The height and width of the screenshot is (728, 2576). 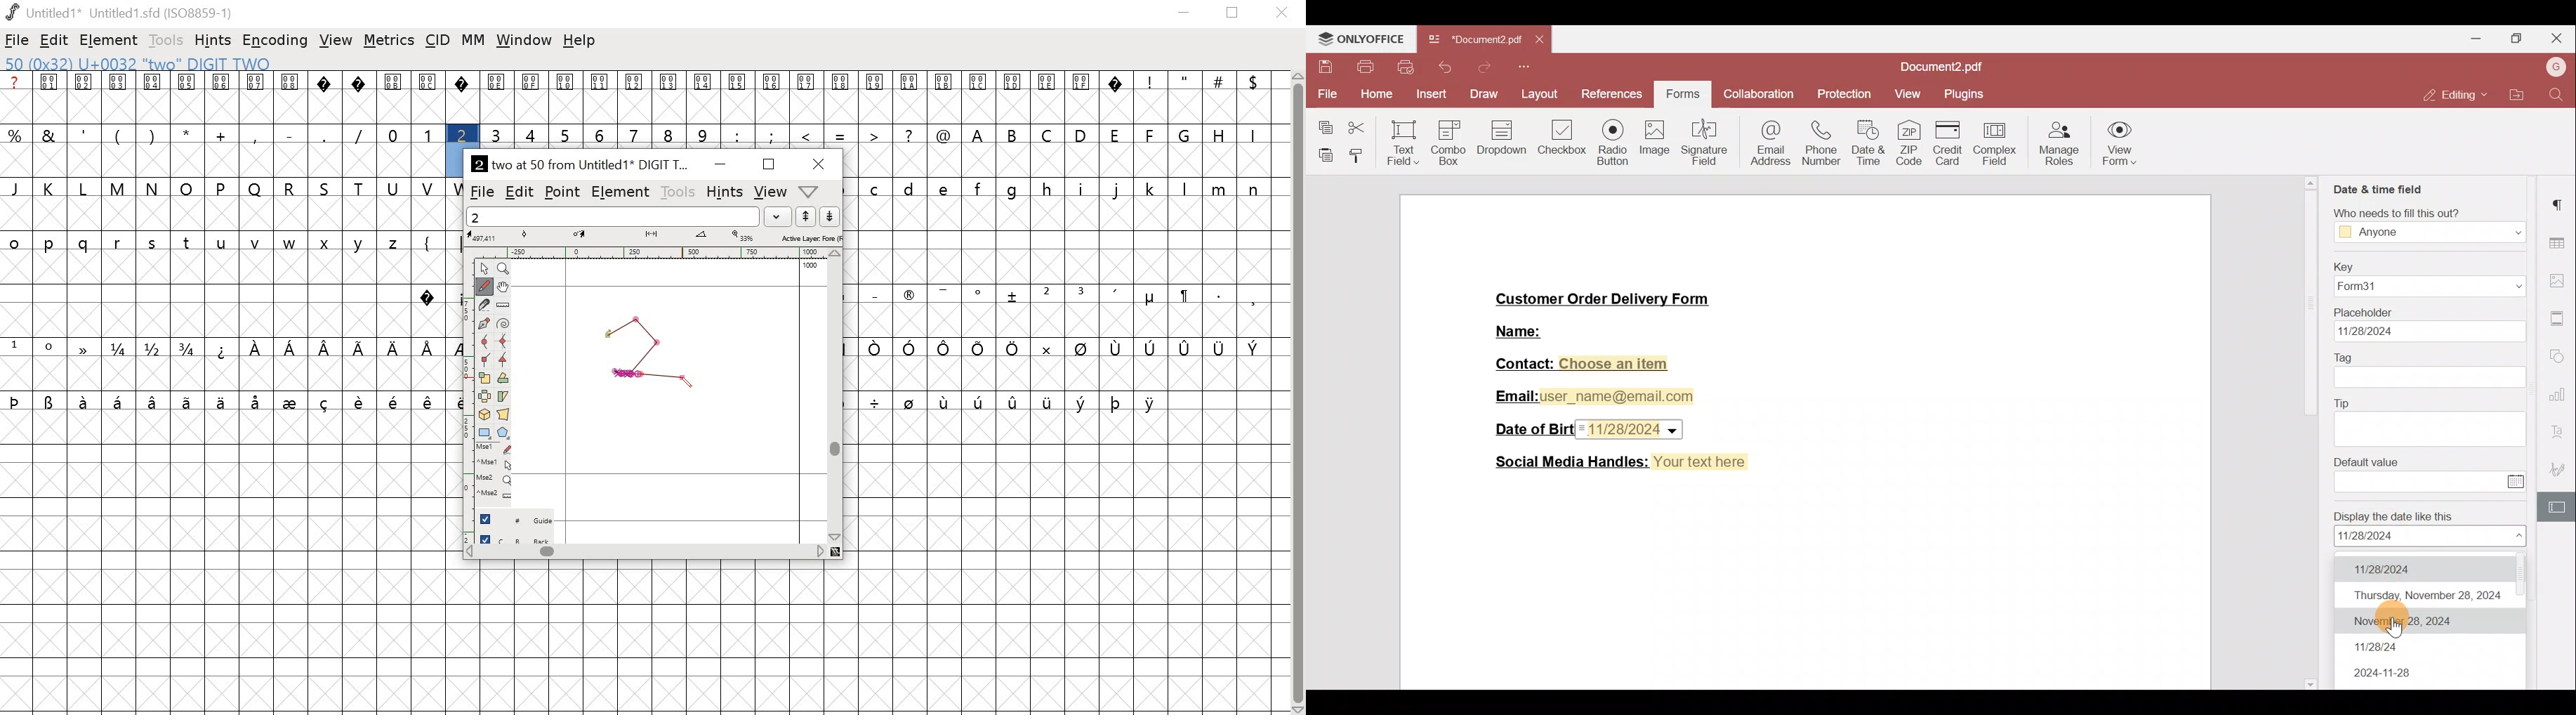 I want to click on corner, so click(x=486, y=360).